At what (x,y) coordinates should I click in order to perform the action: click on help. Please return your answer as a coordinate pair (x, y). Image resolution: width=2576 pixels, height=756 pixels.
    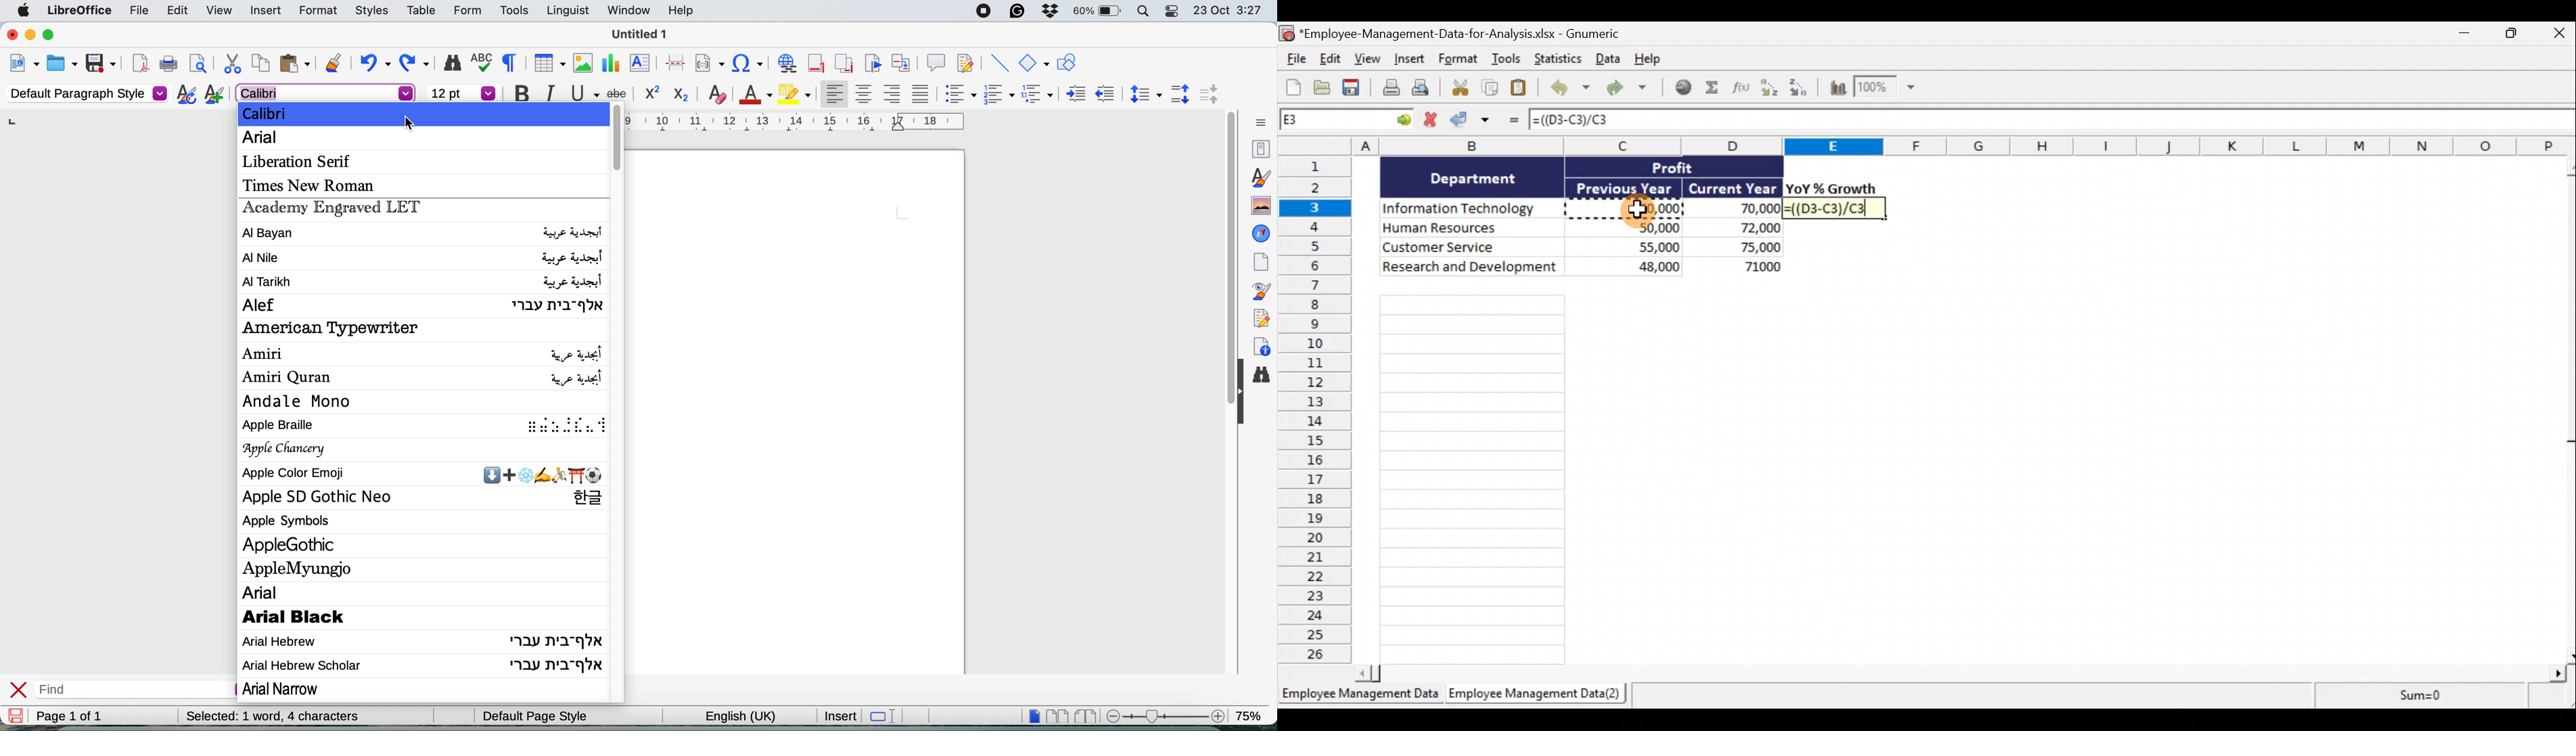
    Looking at the image, I should click on (681, 11).